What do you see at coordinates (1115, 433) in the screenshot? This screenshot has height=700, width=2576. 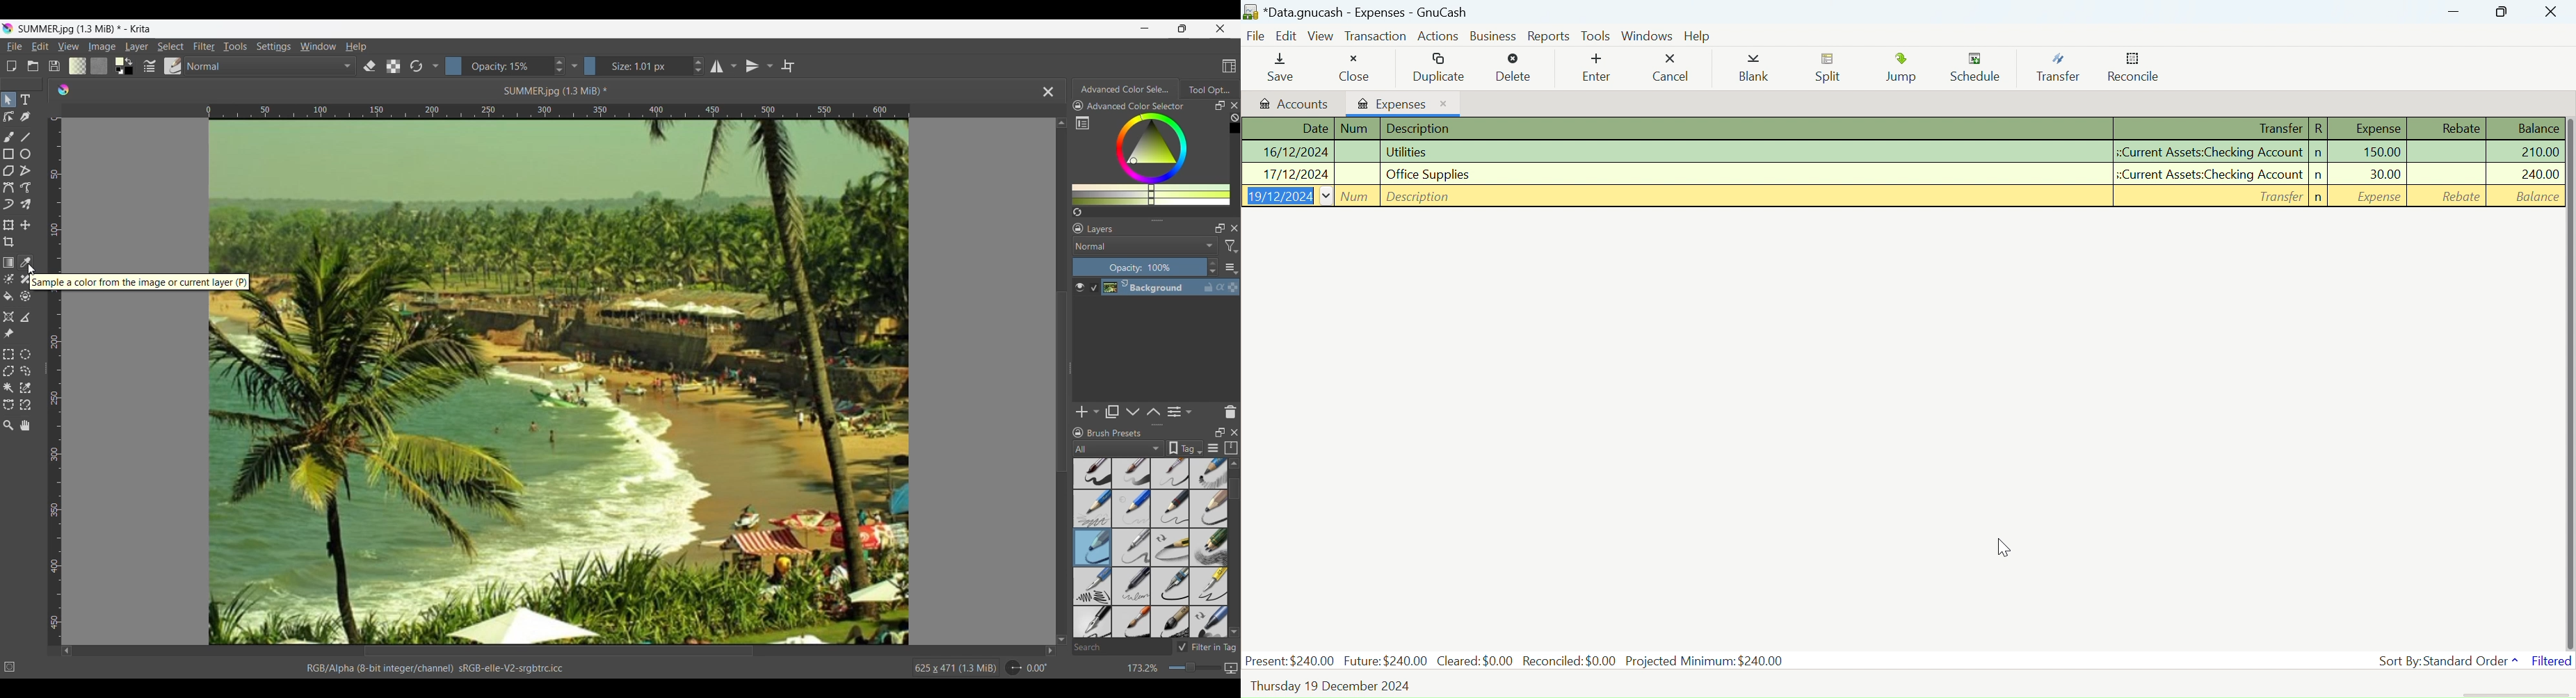 I see `Brush Presets` at bounding box center [1115, 433].